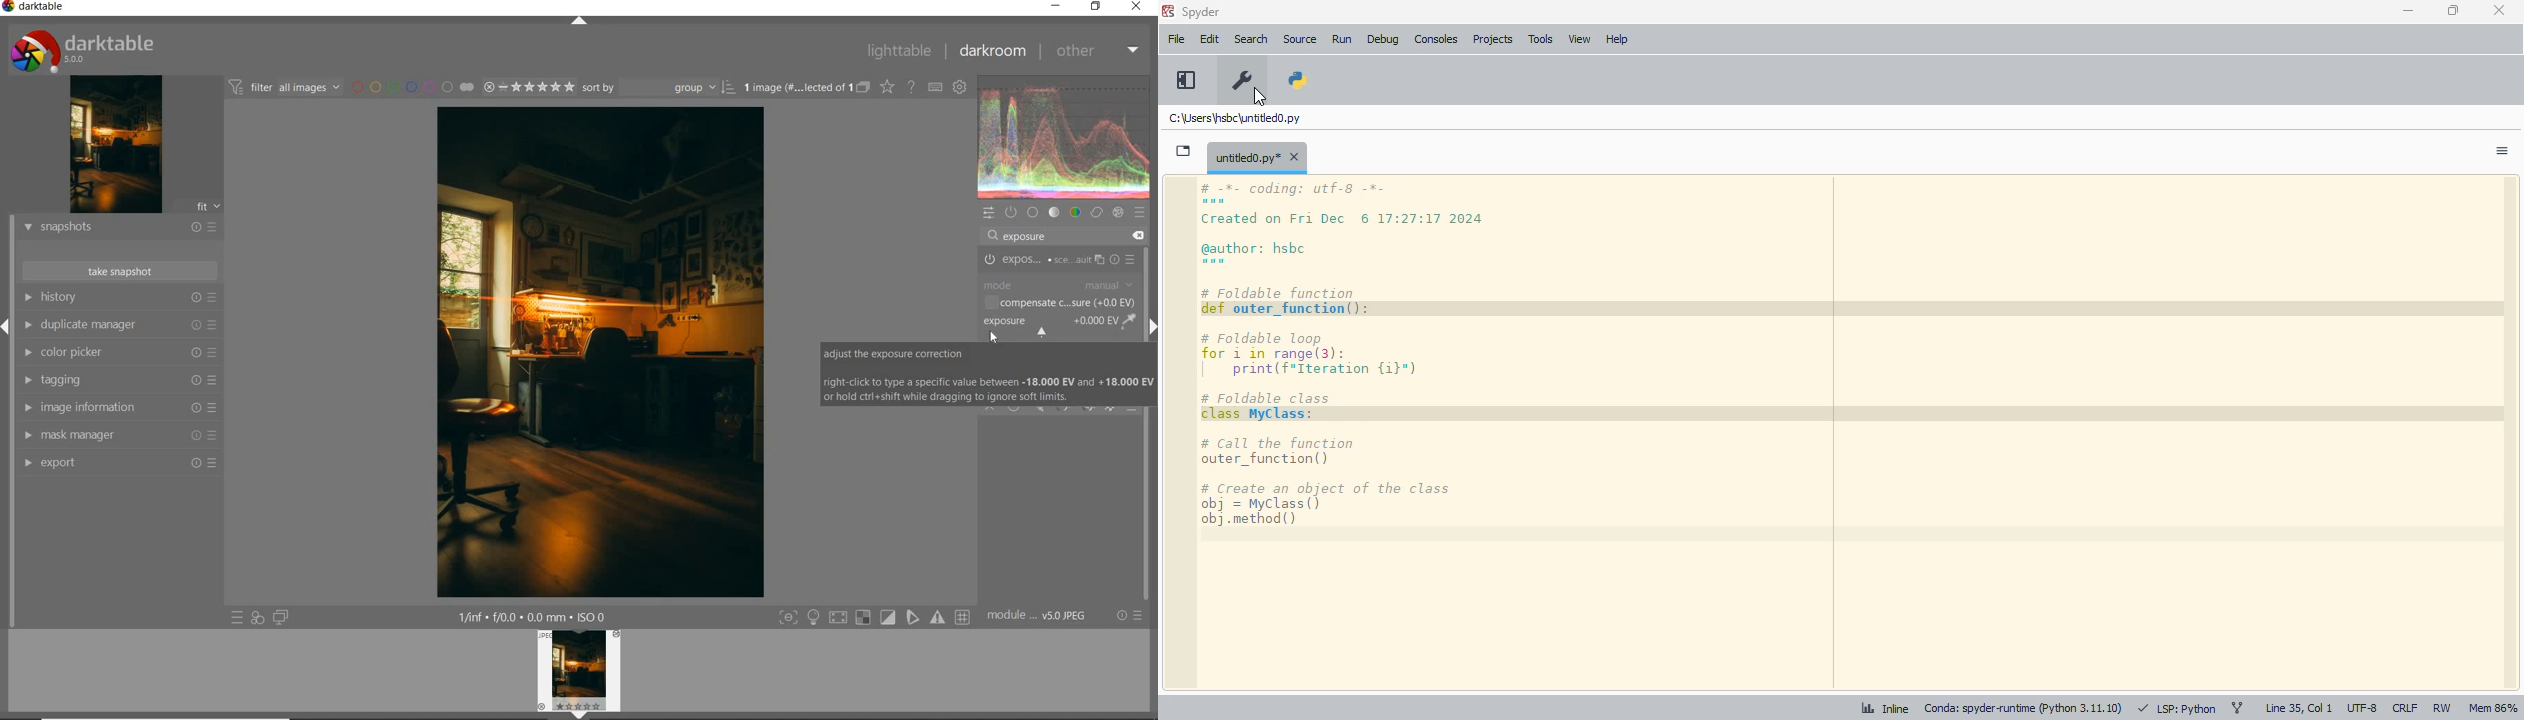  What do you see at coordinates (1493, 39) in the screenshot?
I see `projects` at bounding box center [1493, 39].